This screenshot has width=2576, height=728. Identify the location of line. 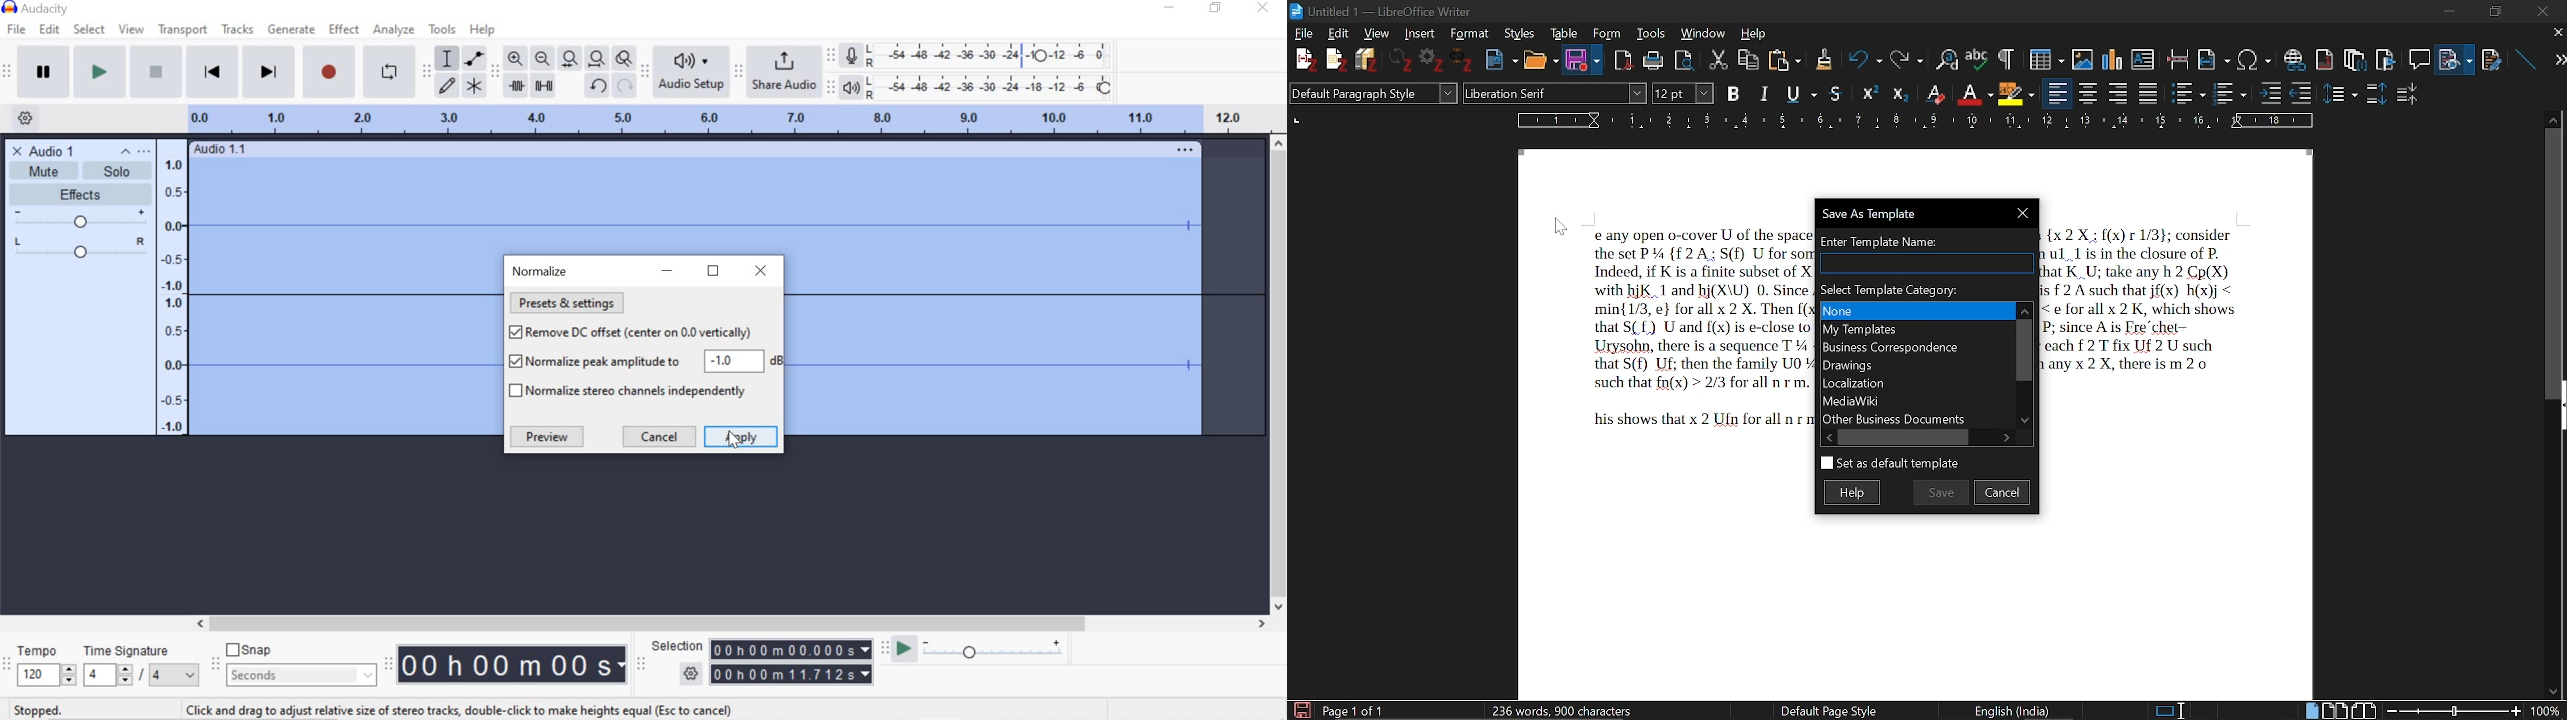
(2523, 56).